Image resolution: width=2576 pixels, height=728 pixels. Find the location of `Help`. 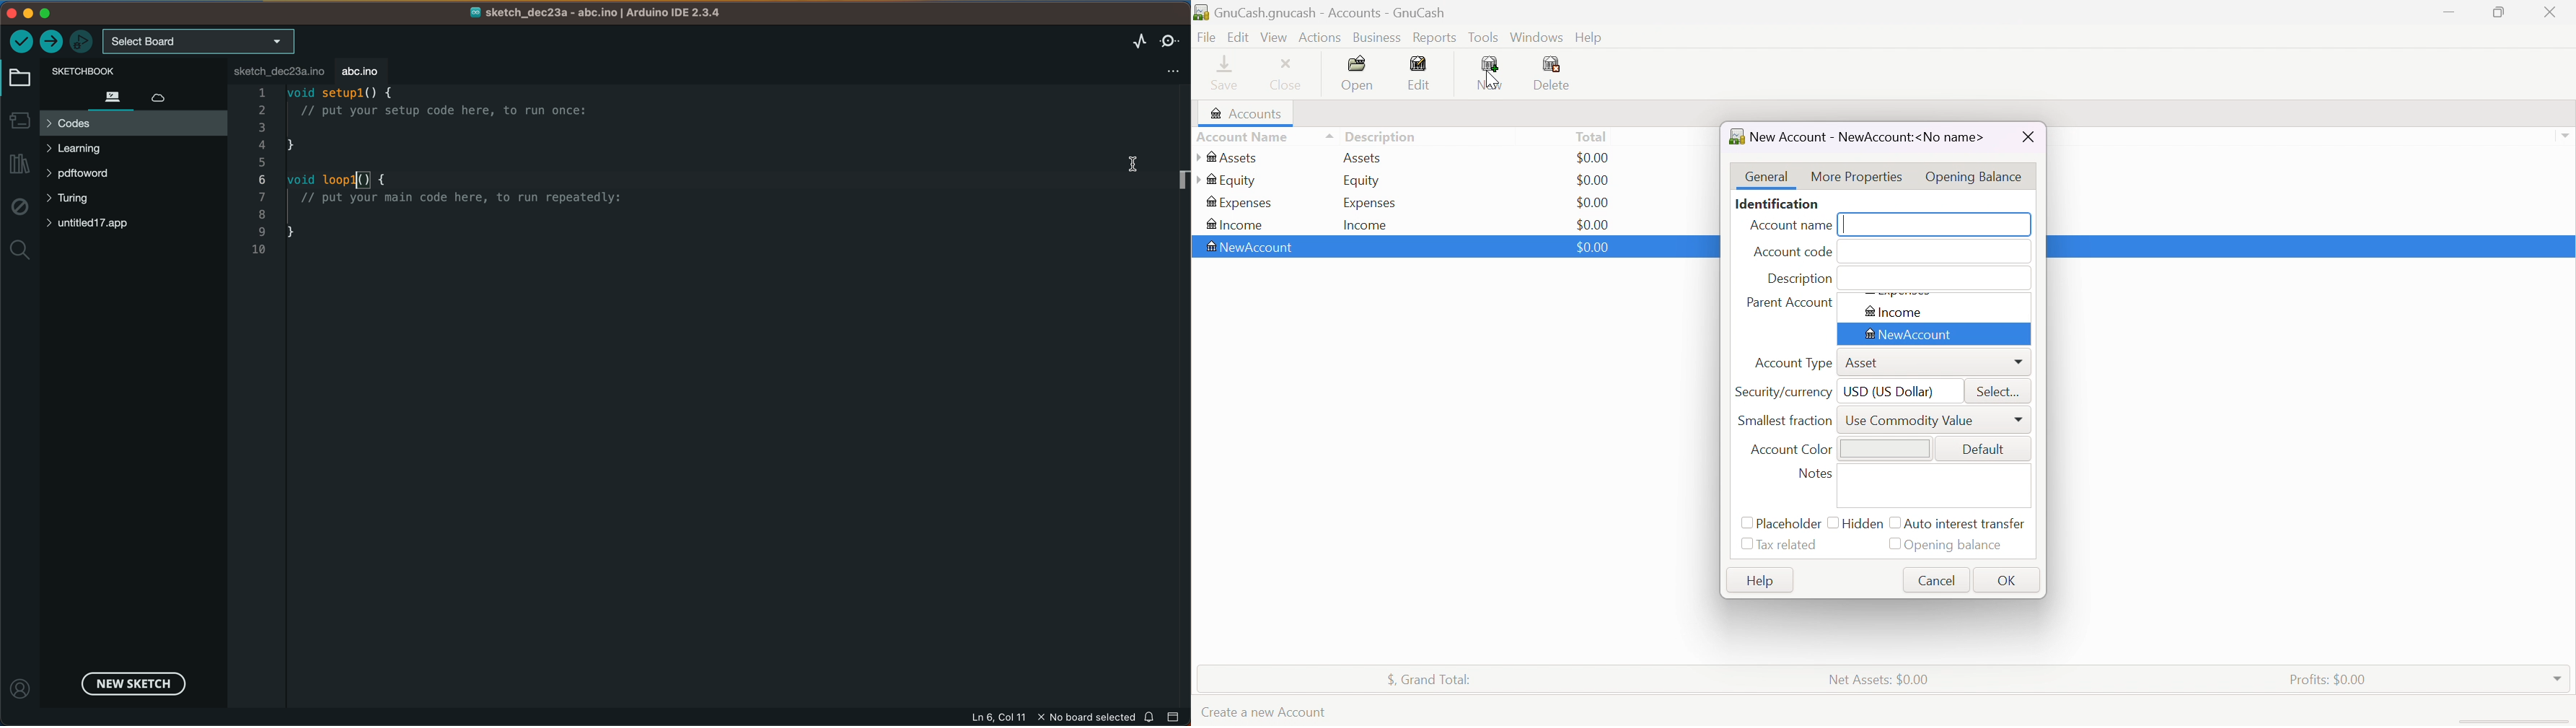

Help is located at coordinates (1762, 580).